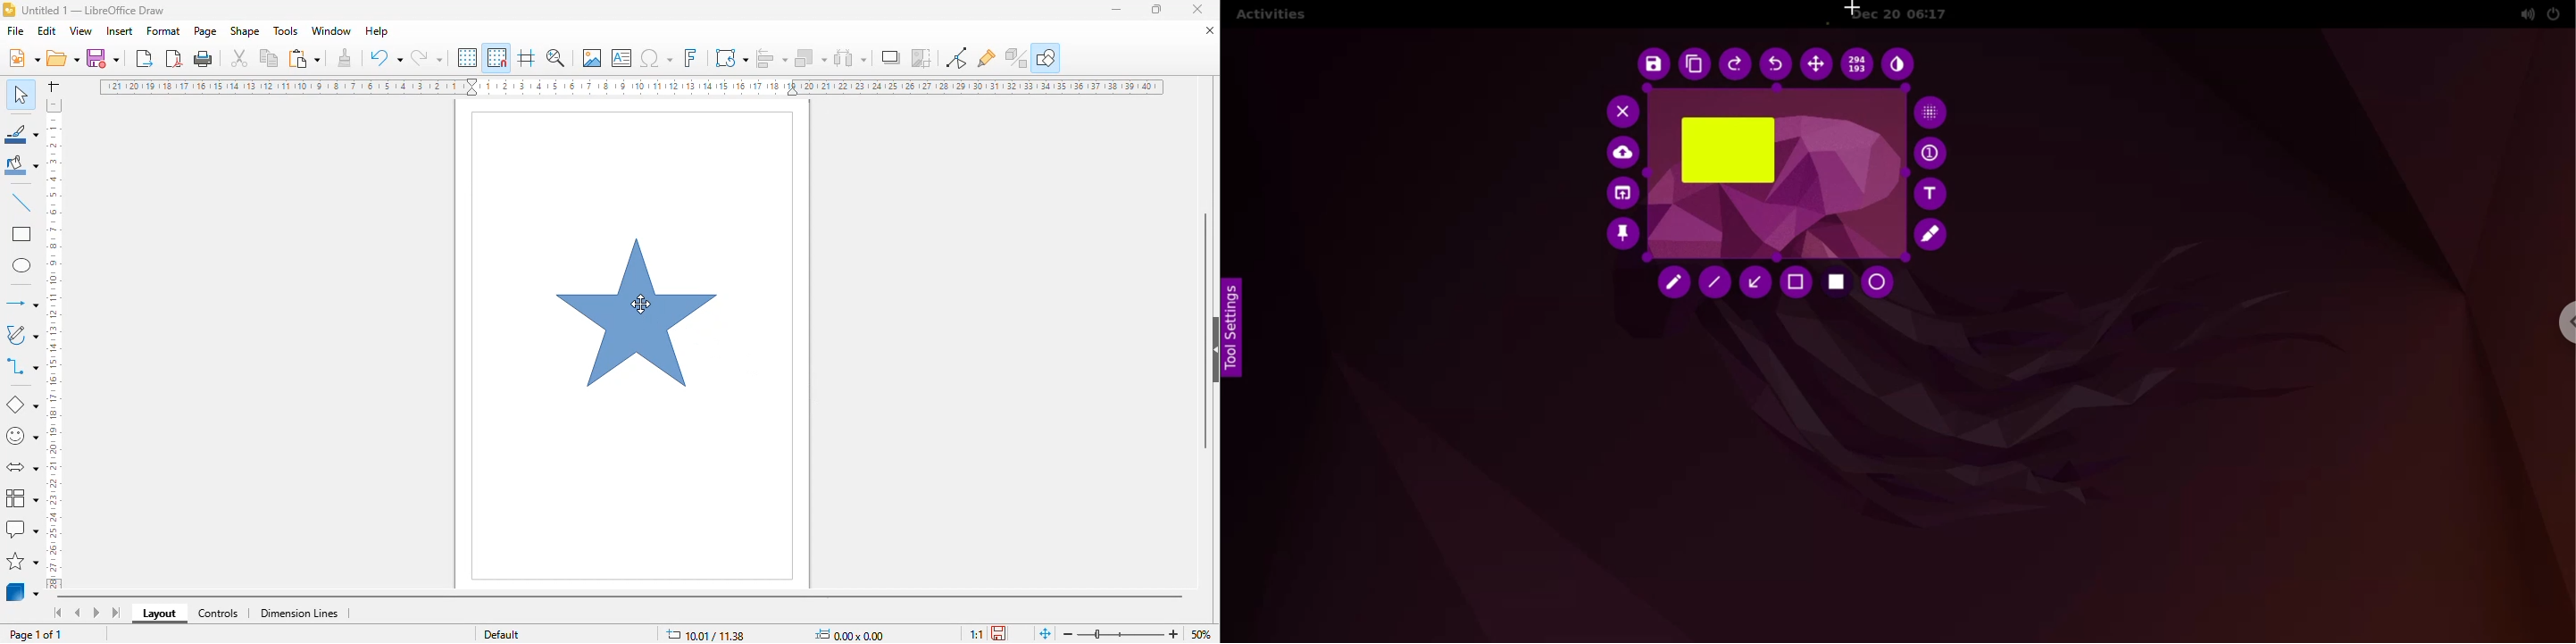  I want to click on toggle extrusion, so click(1016, 58).